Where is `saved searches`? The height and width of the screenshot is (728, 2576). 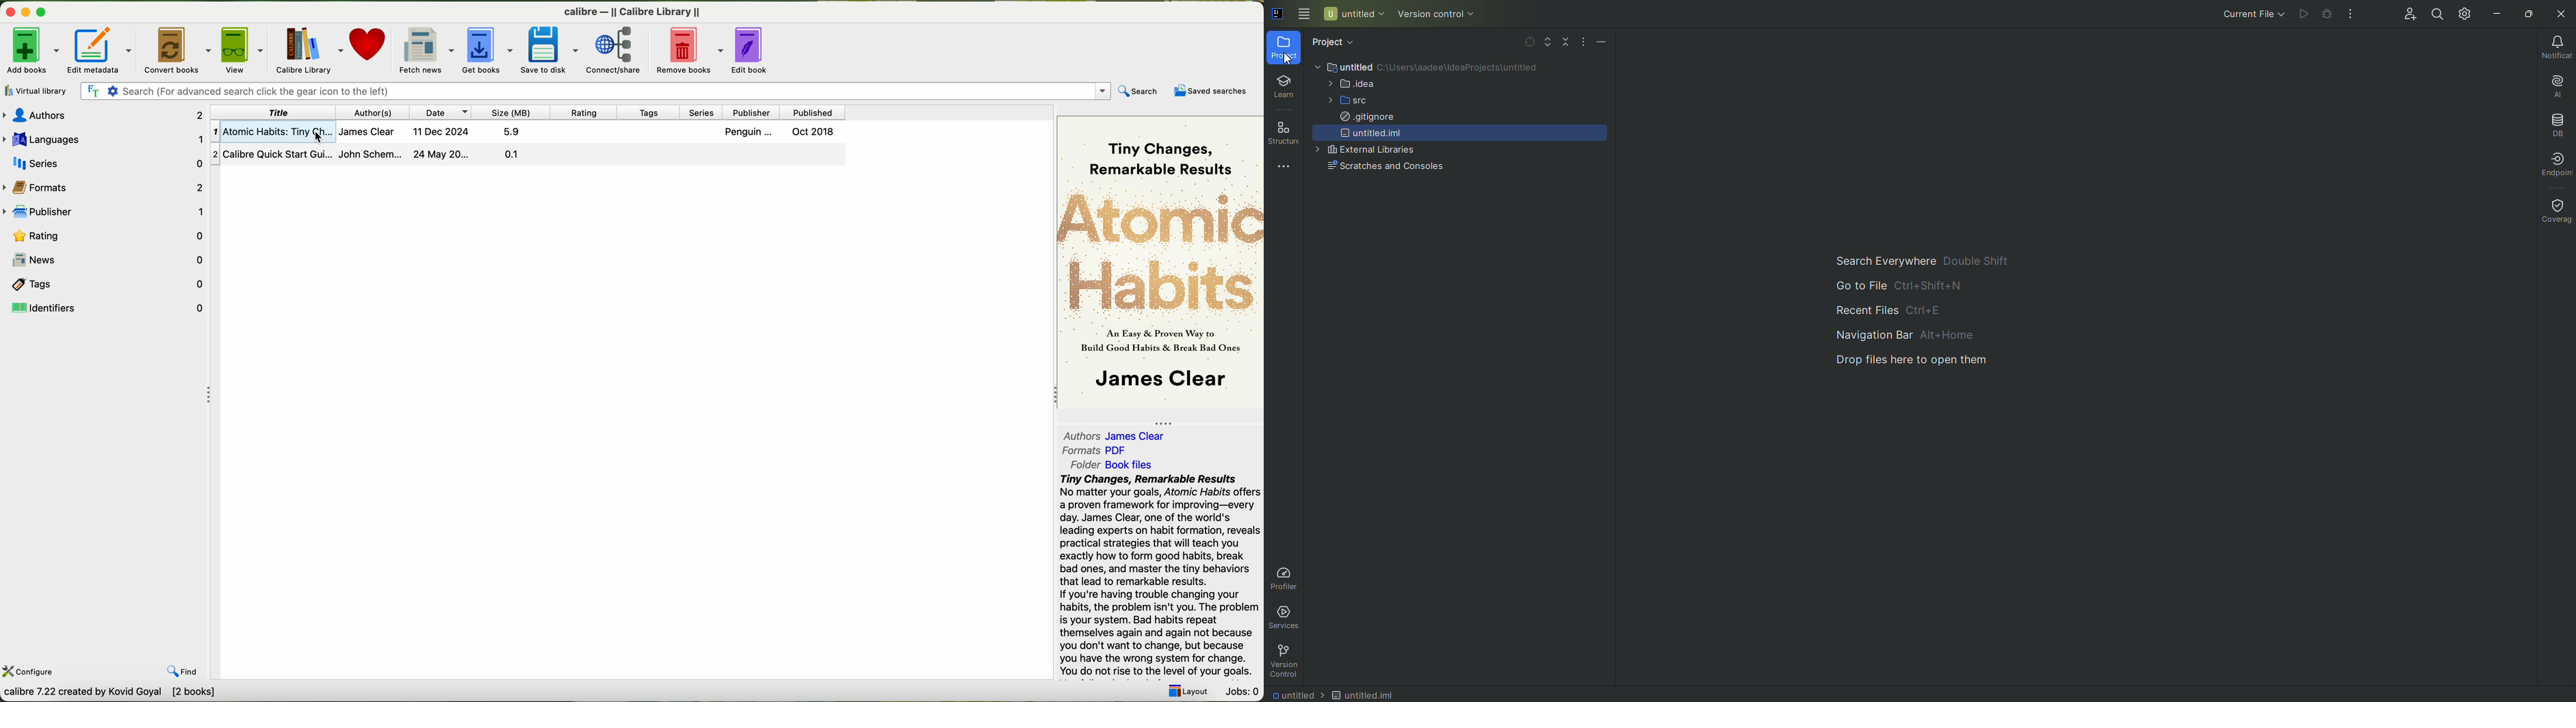 saved searches is located at coordinates (1211, 90).